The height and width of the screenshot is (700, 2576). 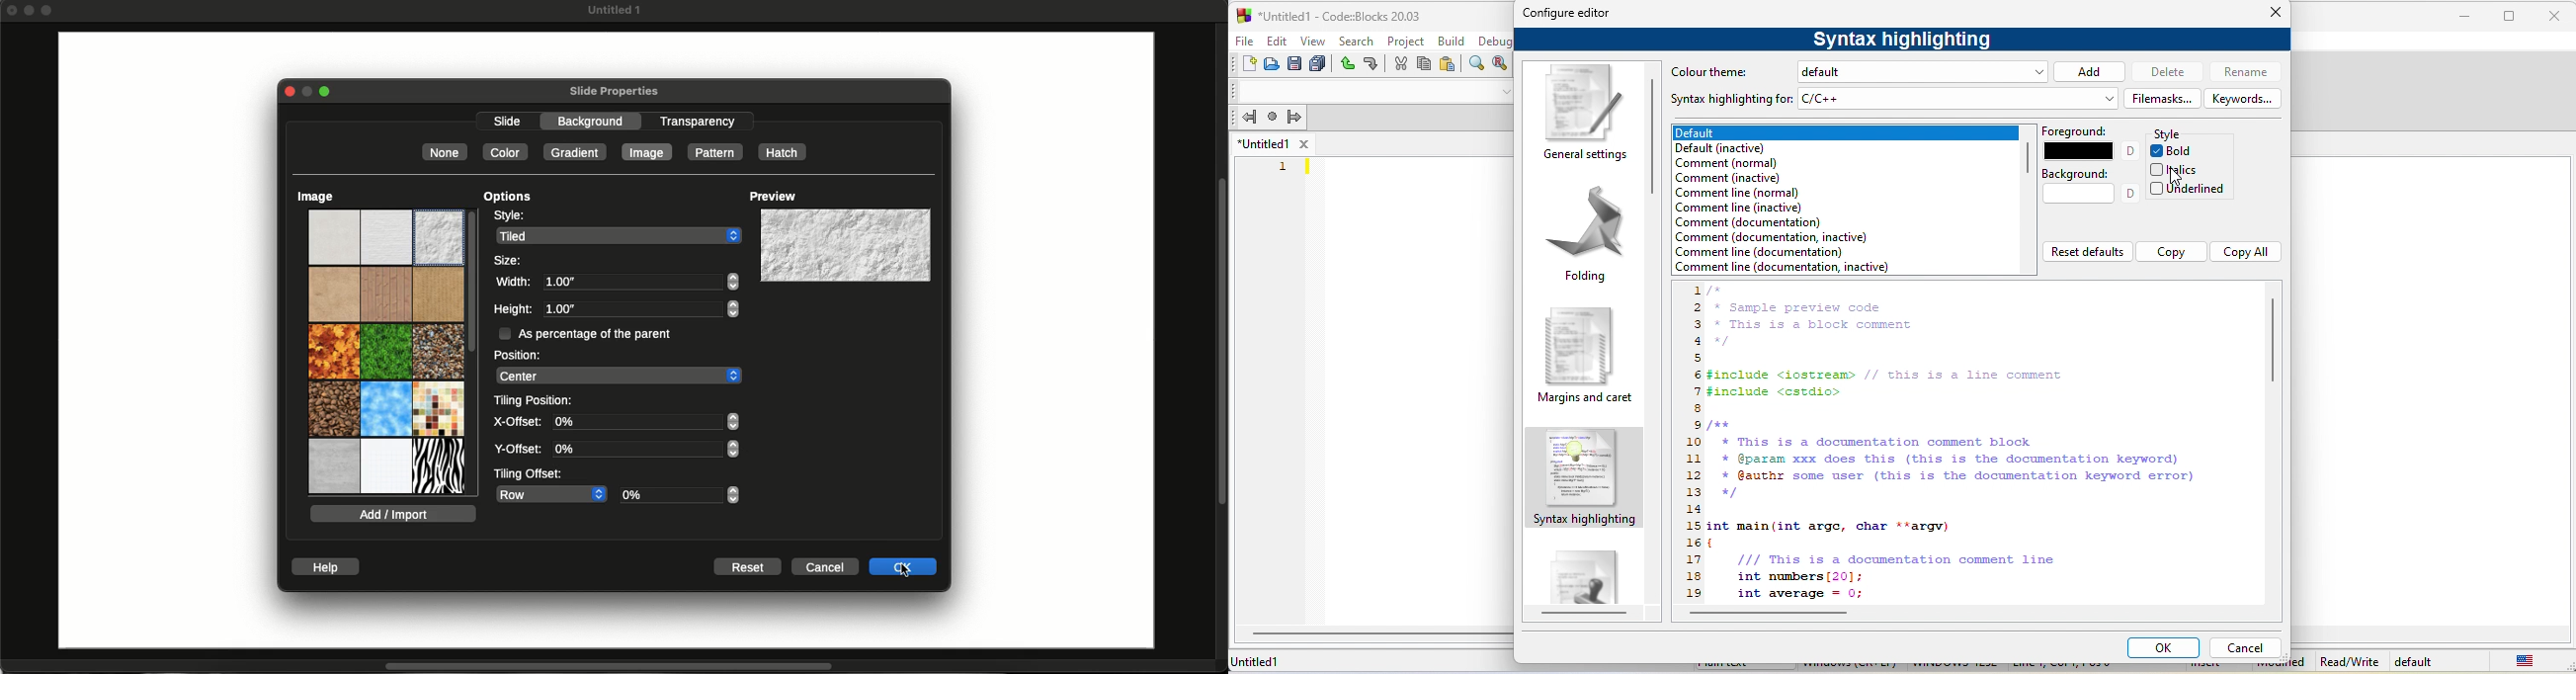 I want to click on vertical Scroll bar, so click(x=473, y=314).